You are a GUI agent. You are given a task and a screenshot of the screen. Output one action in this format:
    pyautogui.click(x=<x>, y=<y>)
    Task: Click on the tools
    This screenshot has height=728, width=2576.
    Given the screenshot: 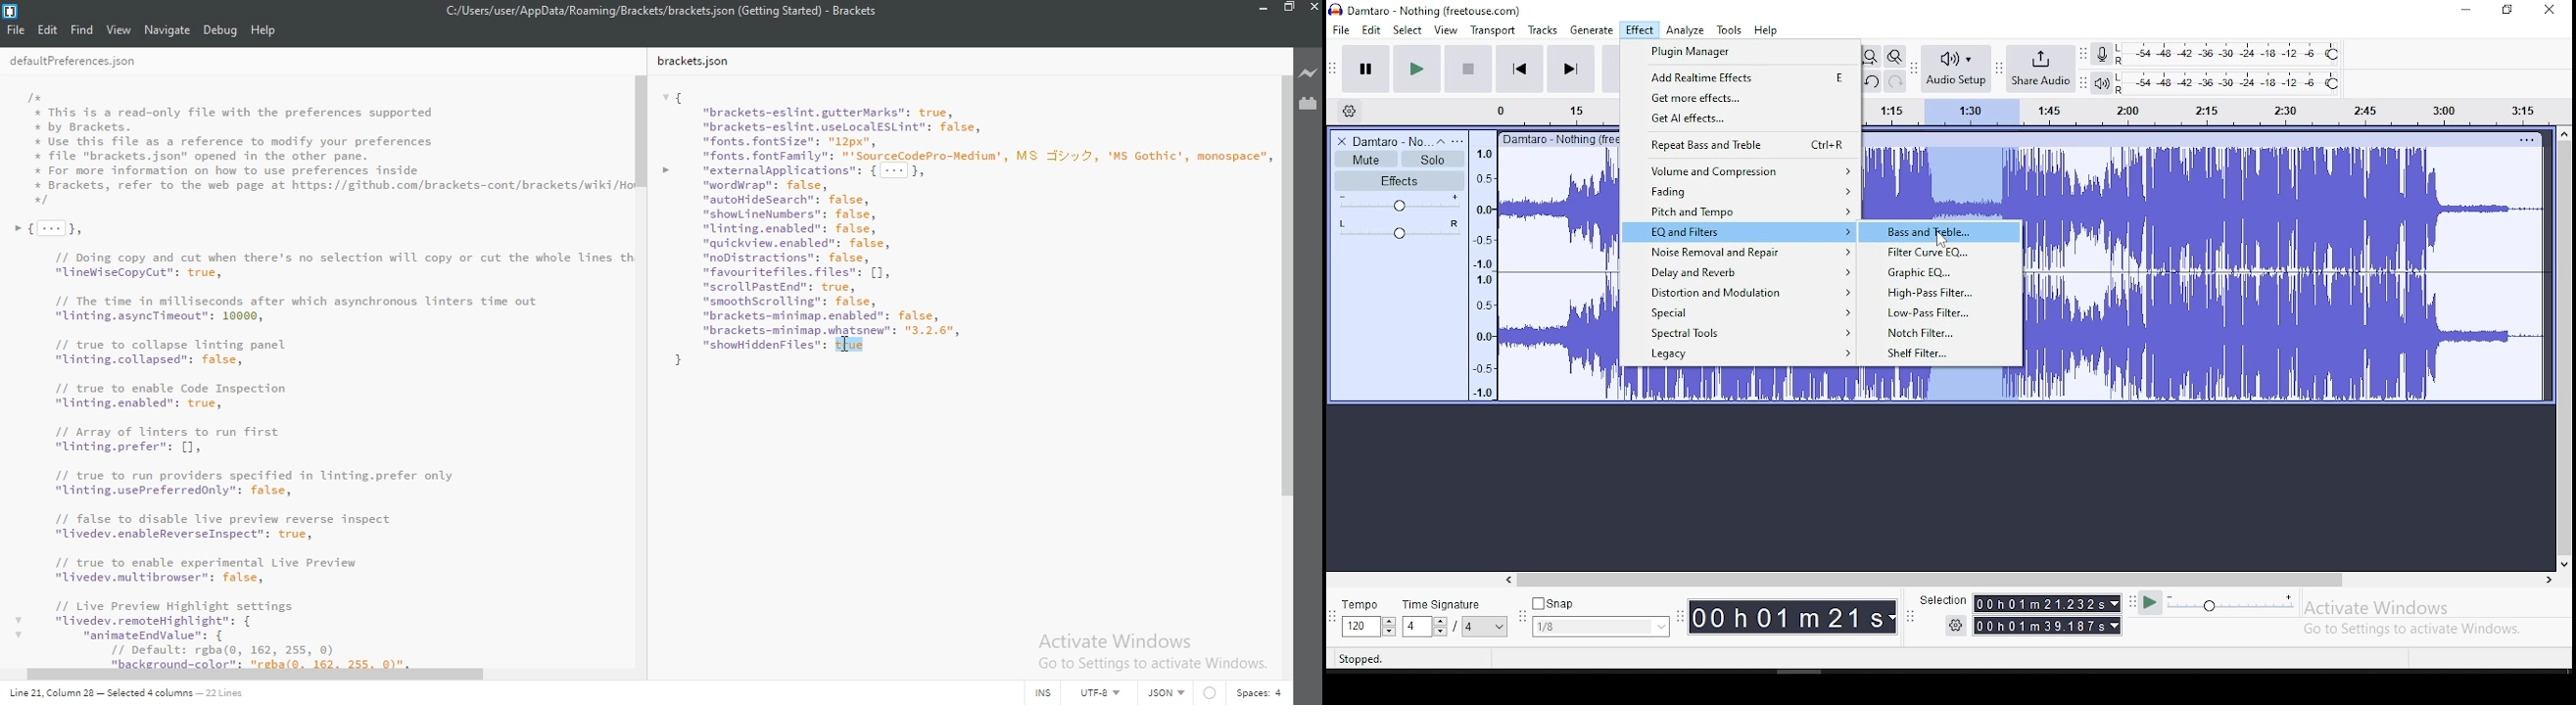 What is the action you would take?
    pyautogui.click(x=1730, y=29)
    